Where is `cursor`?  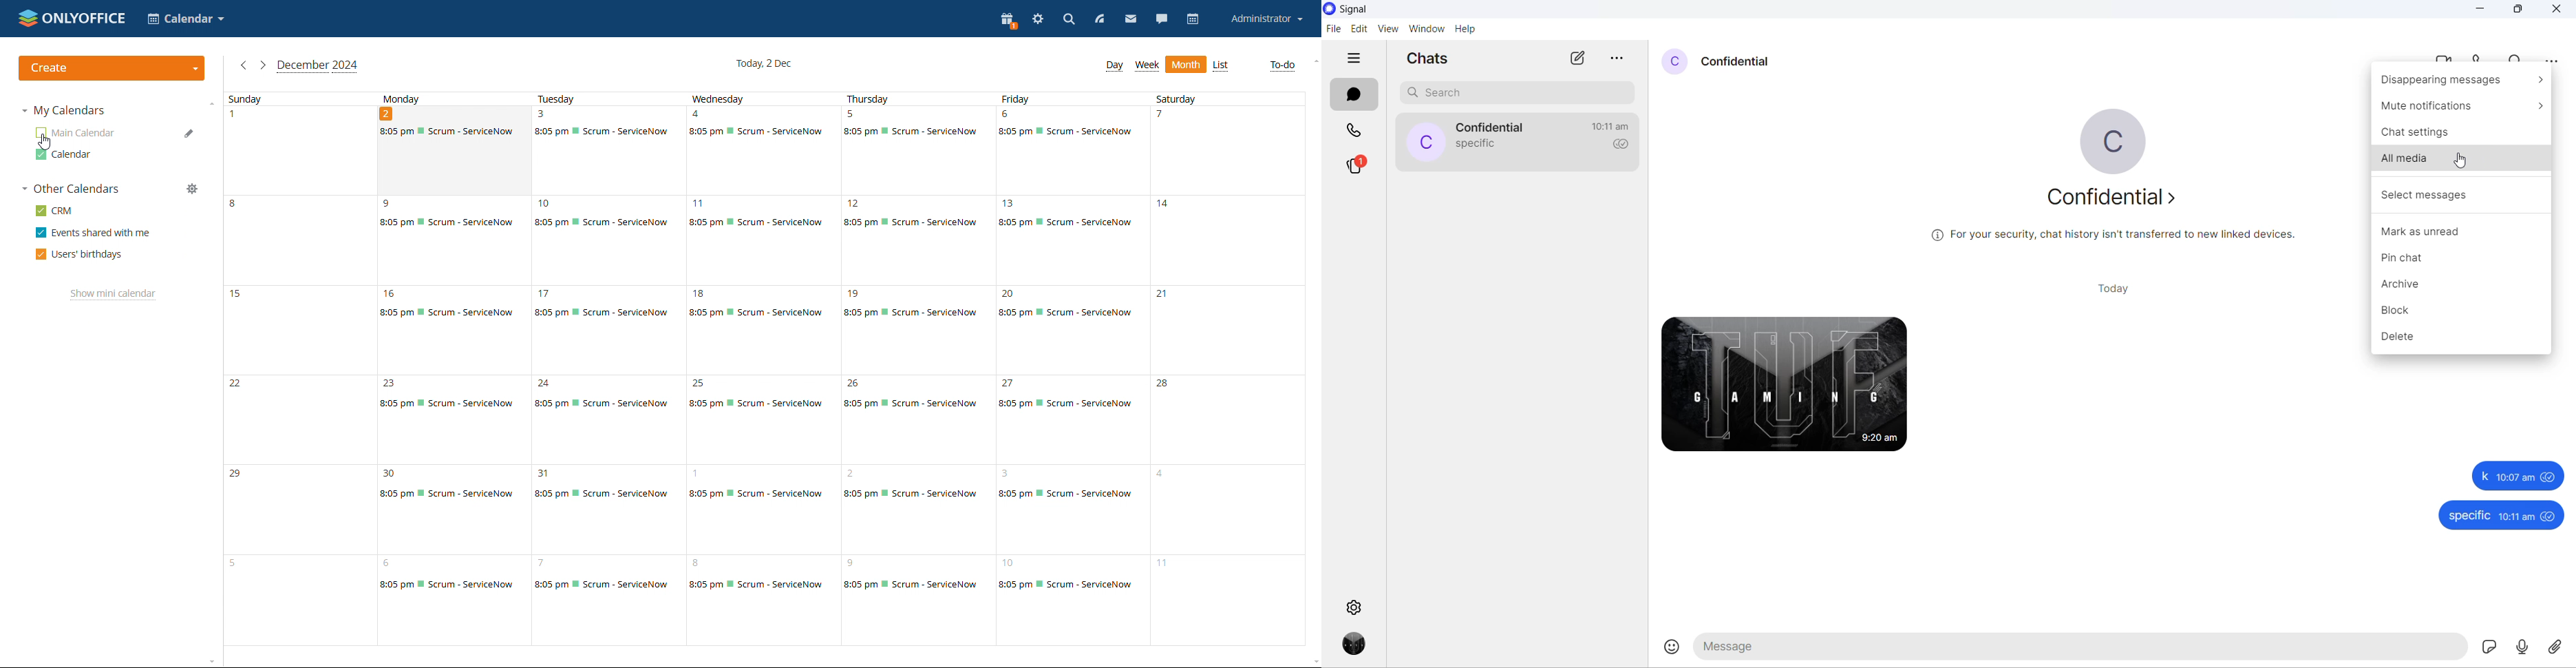
cursor is located at coordinates (46, 142).